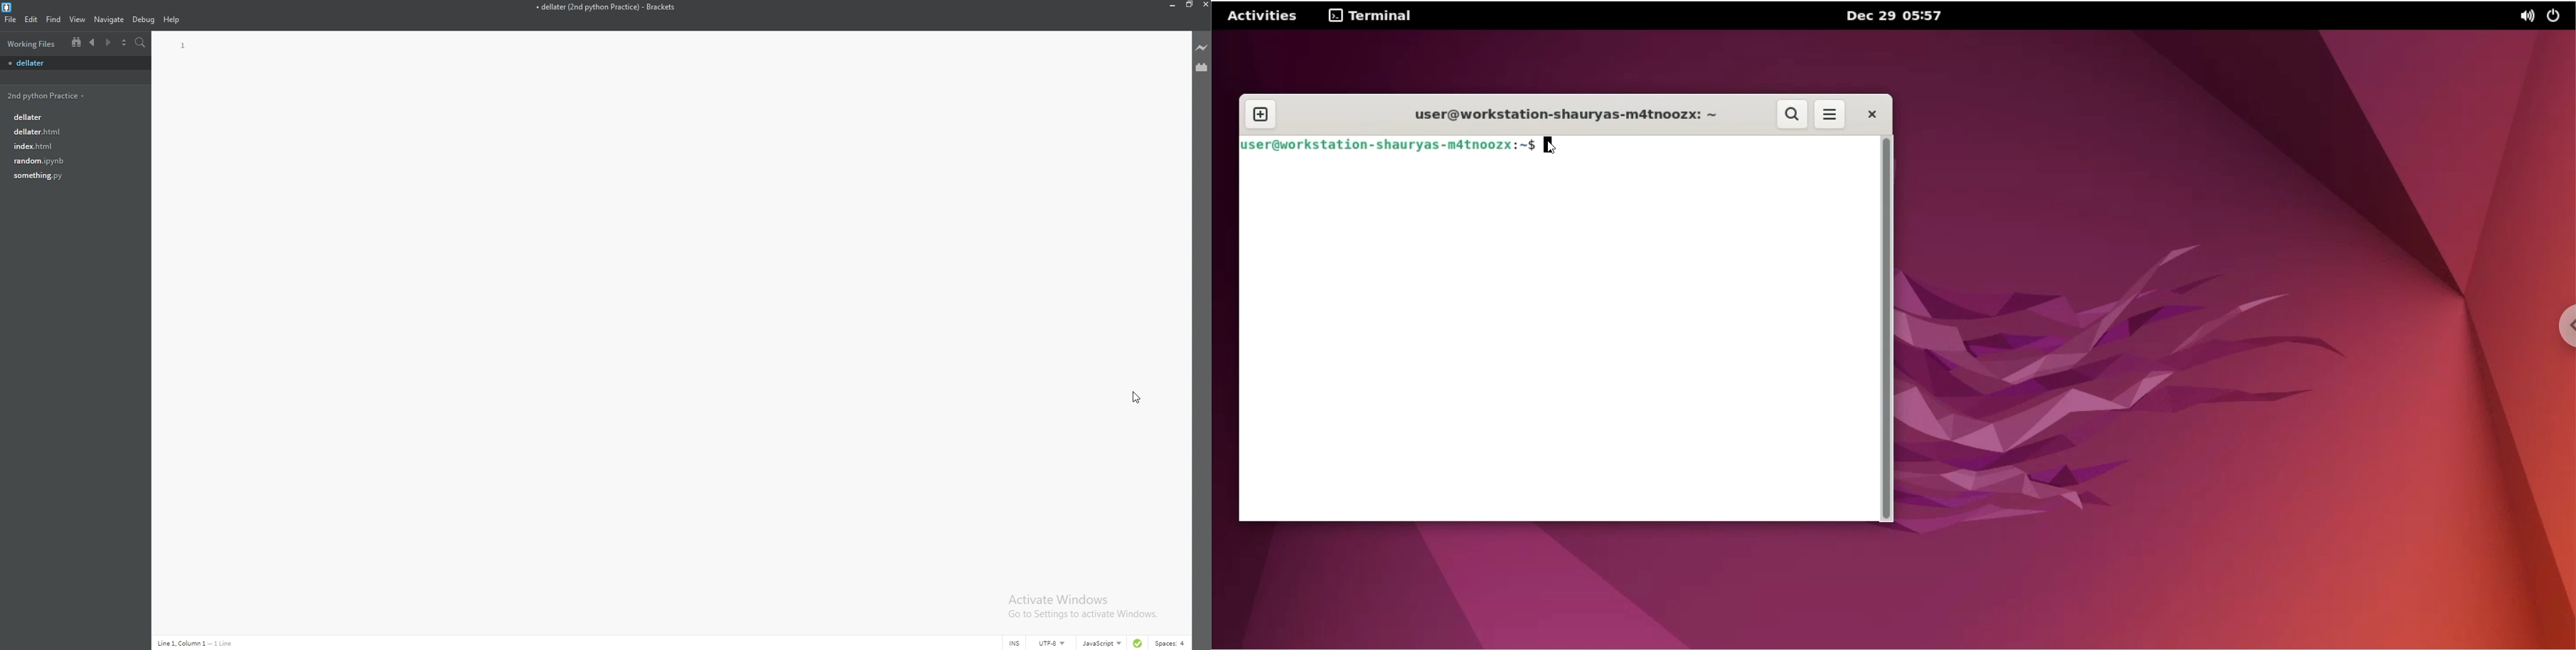  Describe the element at coordinates (125, 43) in the screenshot. I see `split` at that location.